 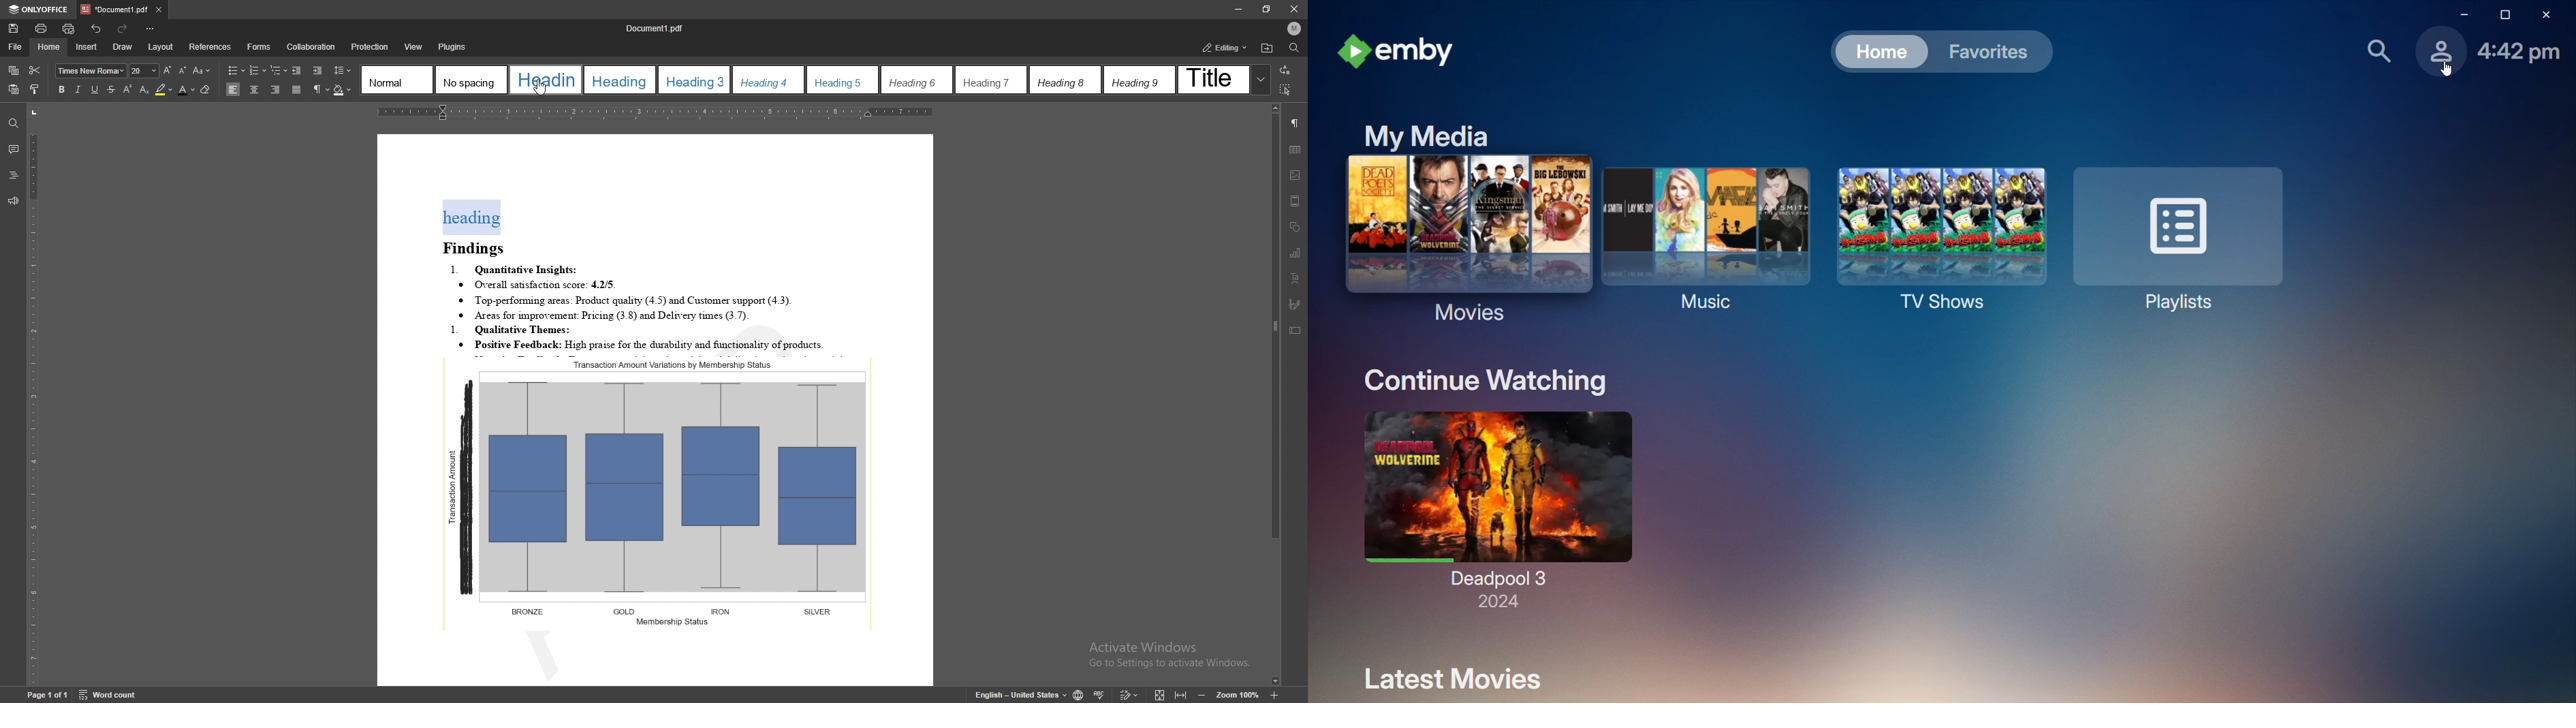 What do you see at coordinates (321, 90) in the screenshot?
I see `non printing characters` at bounding box center [321, 90].